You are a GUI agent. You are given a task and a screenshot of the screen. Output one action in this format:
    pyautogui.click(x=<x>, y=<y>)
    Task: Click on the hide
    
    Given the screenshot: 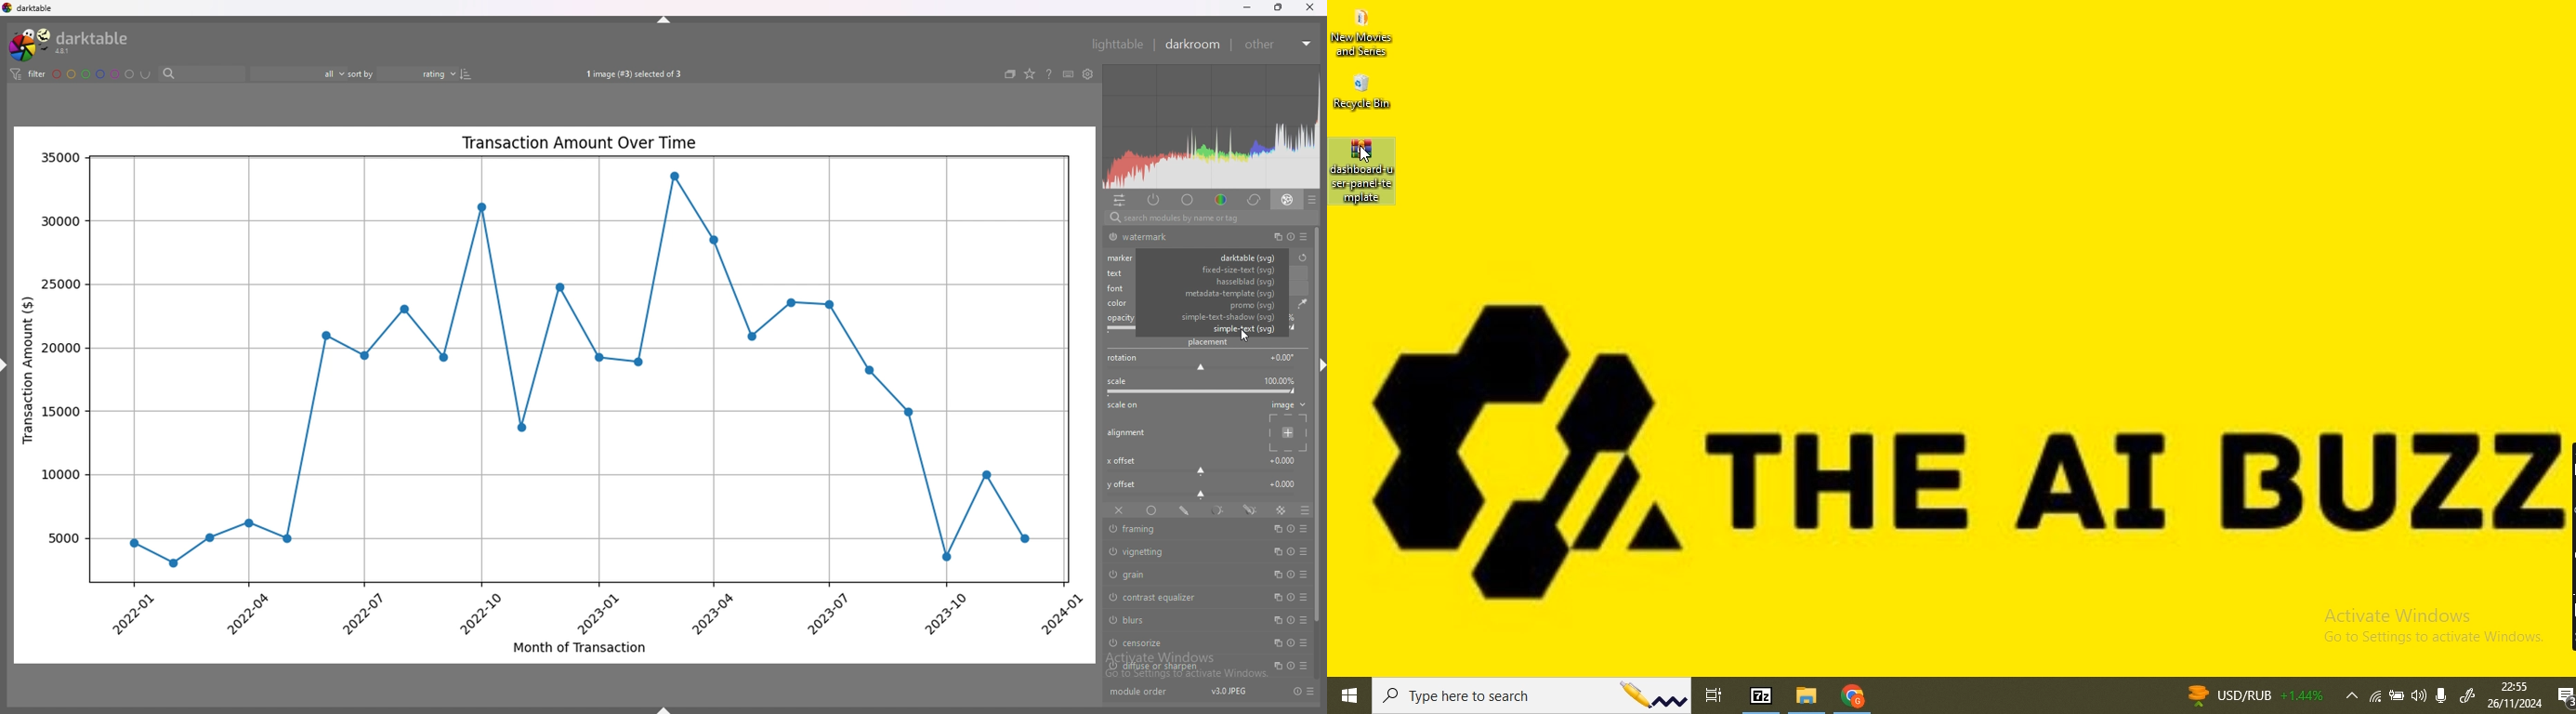 What is the action you would take?
    pyautogui.click(x=1320, y=367)
    